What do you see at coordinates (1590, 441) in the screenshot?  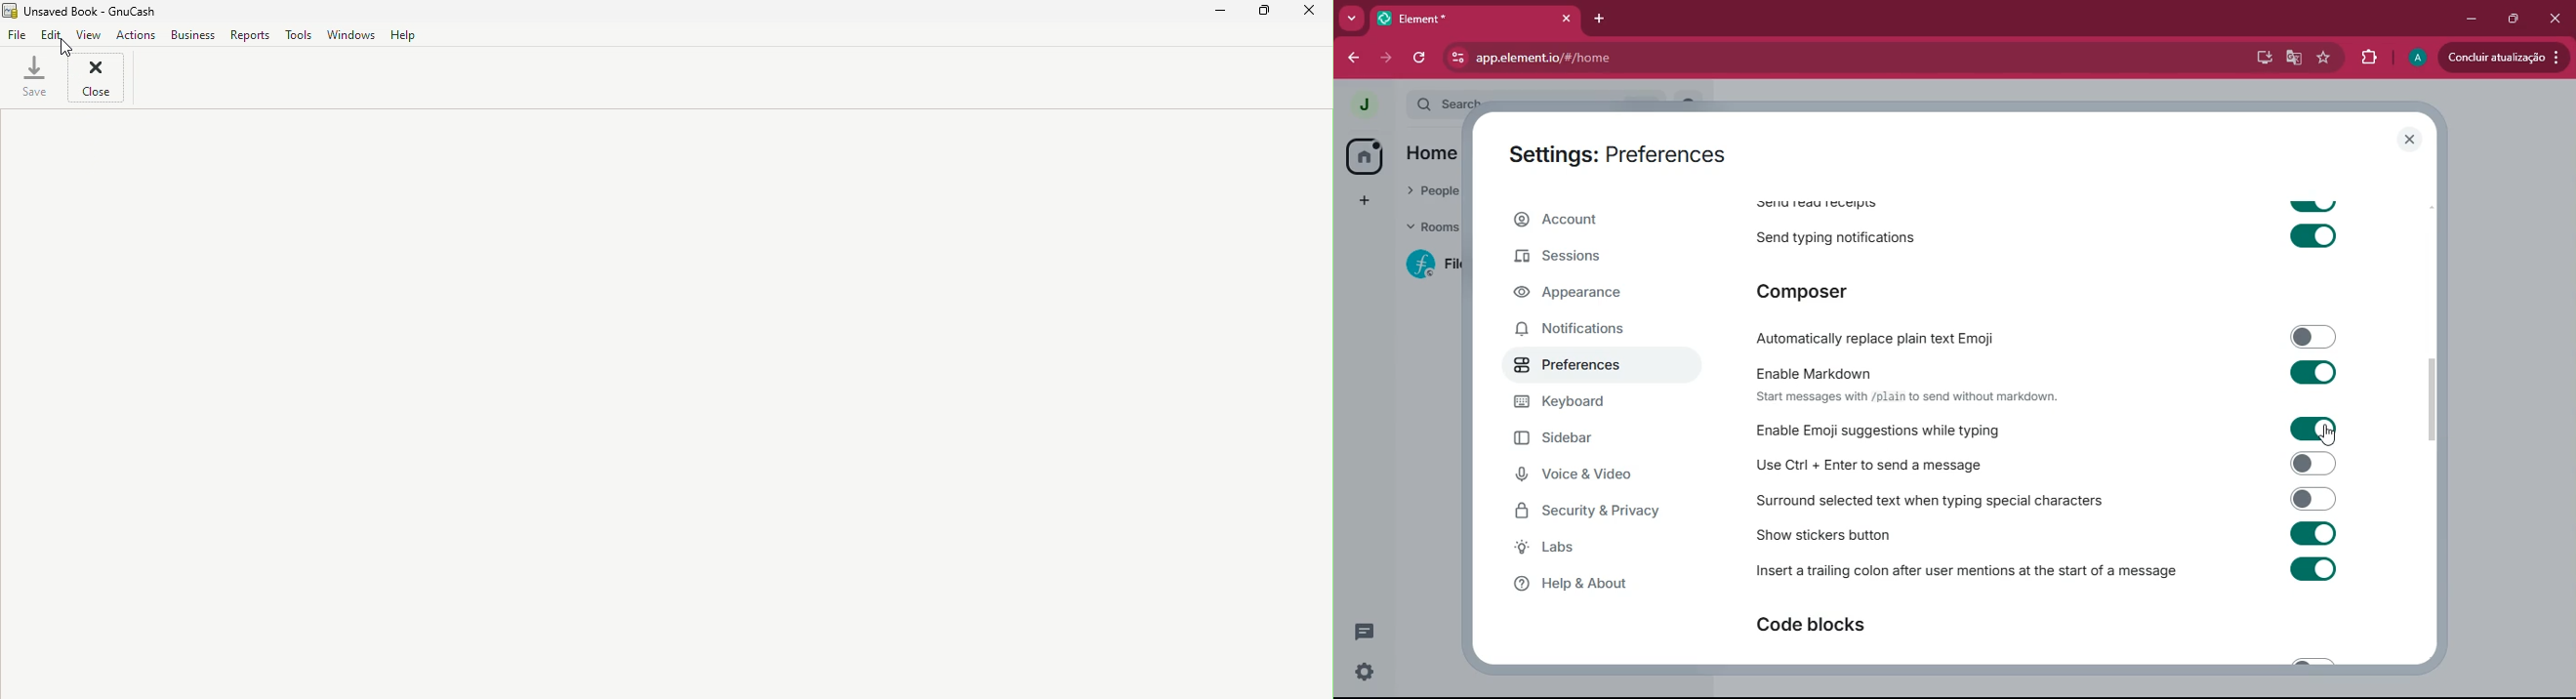 I see `sidebar` at bounding box center [1590, 441].